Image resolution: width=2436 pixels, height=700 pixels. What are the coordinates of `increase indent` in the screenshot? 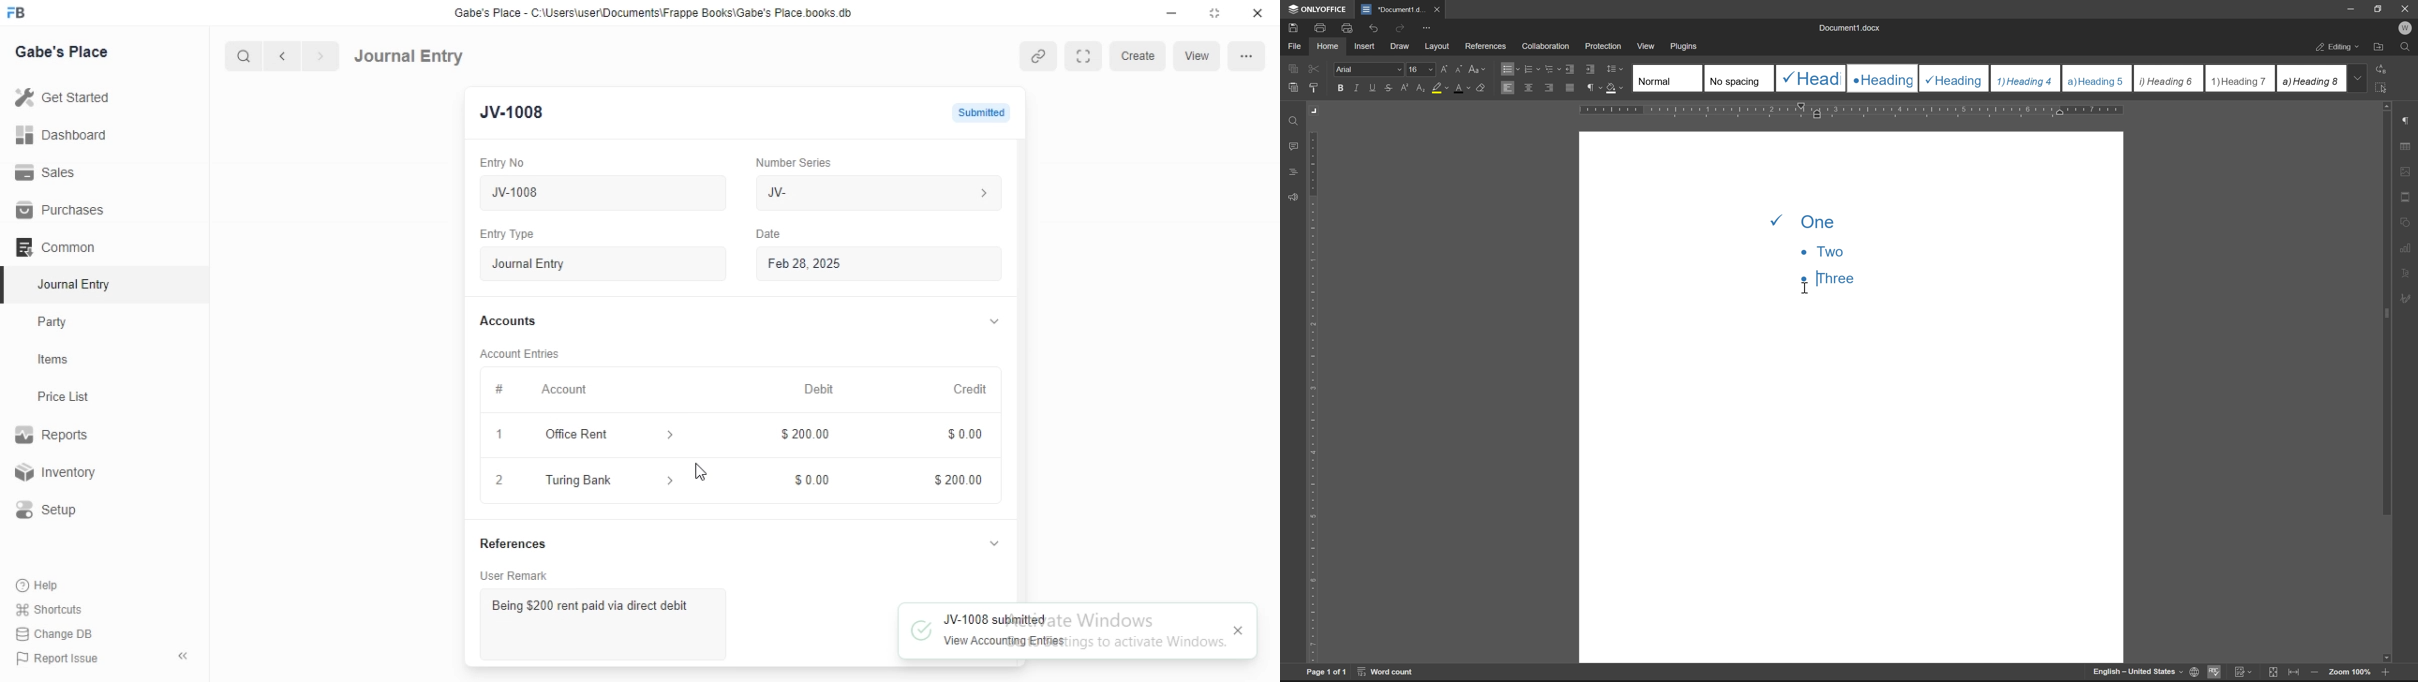 It's located at (1591, 69).